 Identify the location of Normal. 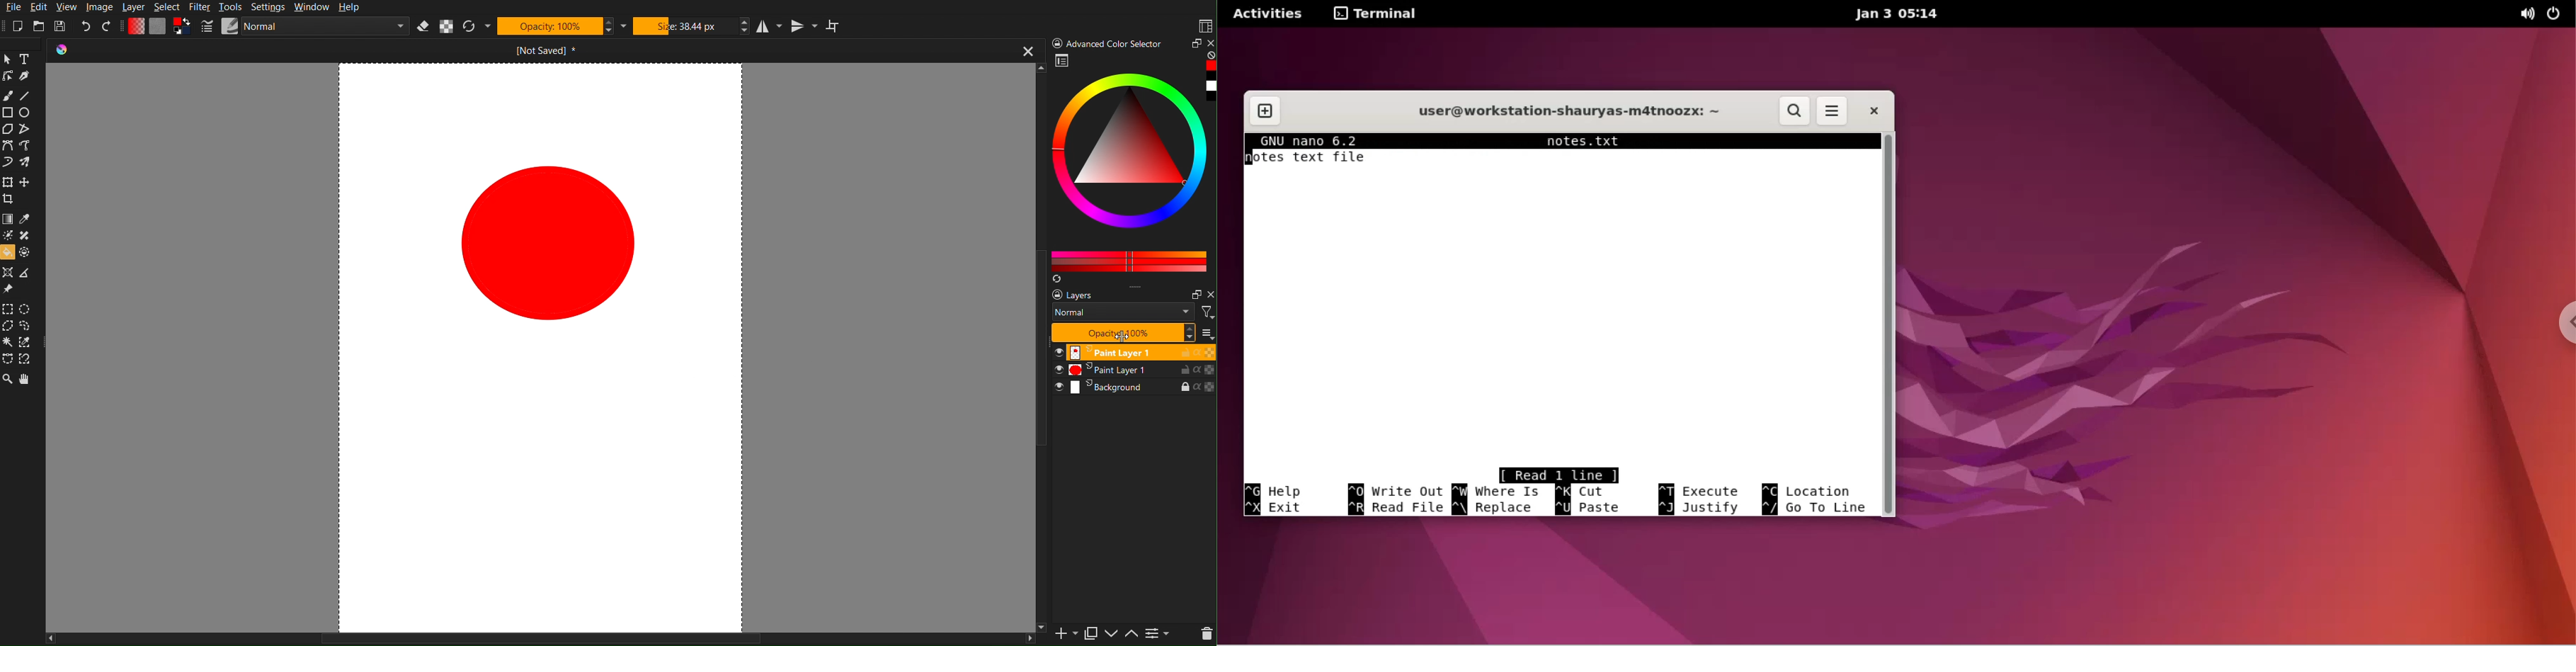
(314, 27).